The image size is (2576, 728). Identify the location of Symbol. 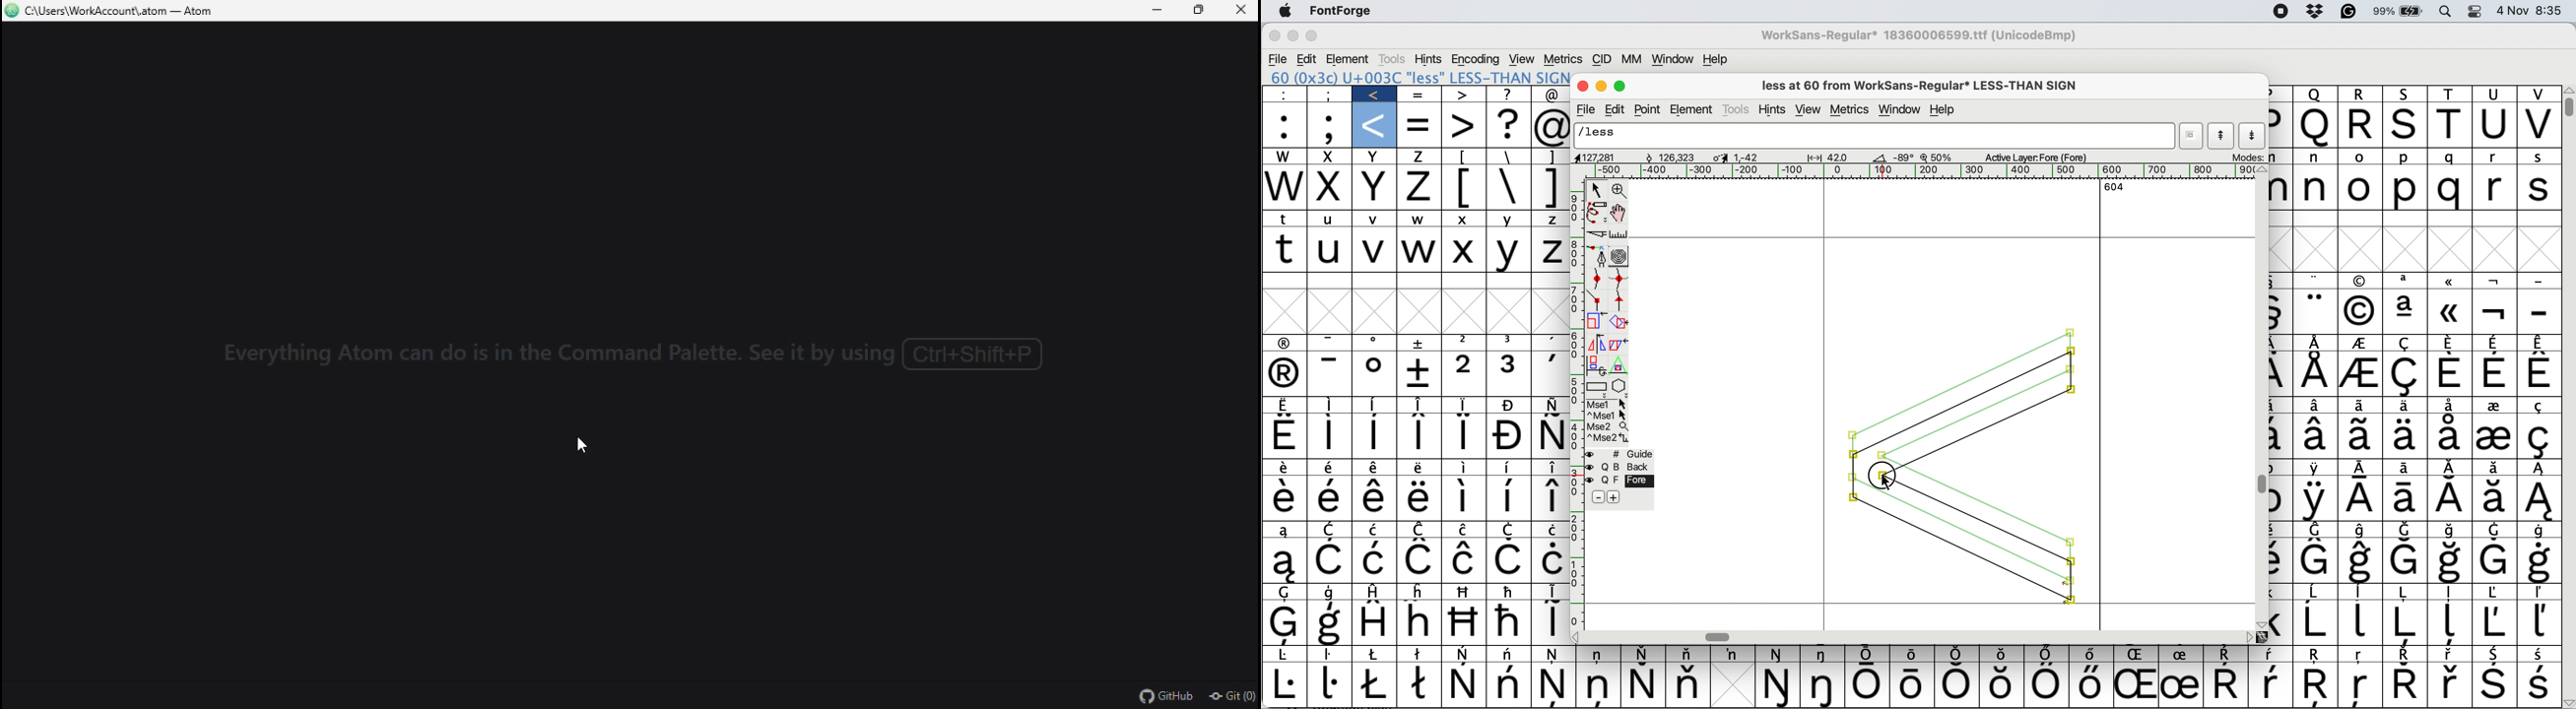
(1871, 653).